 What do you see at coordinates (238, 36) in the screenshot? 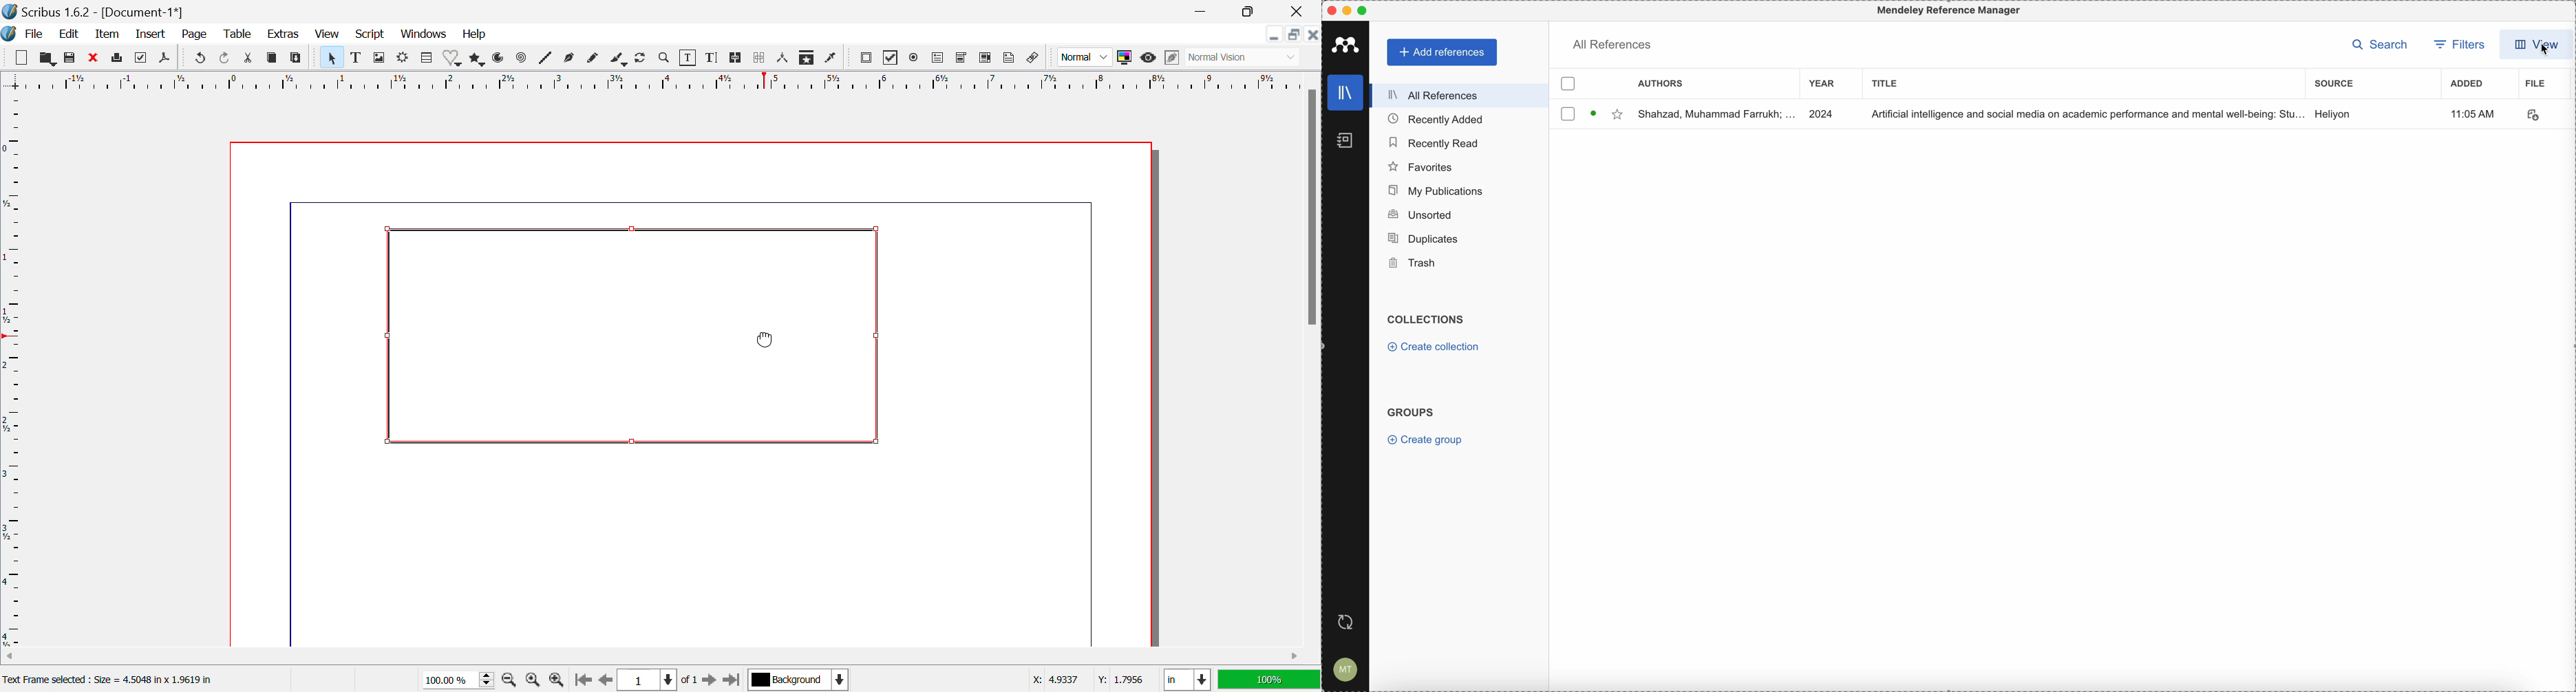
I see `Table` at bounding box center [238, 36].